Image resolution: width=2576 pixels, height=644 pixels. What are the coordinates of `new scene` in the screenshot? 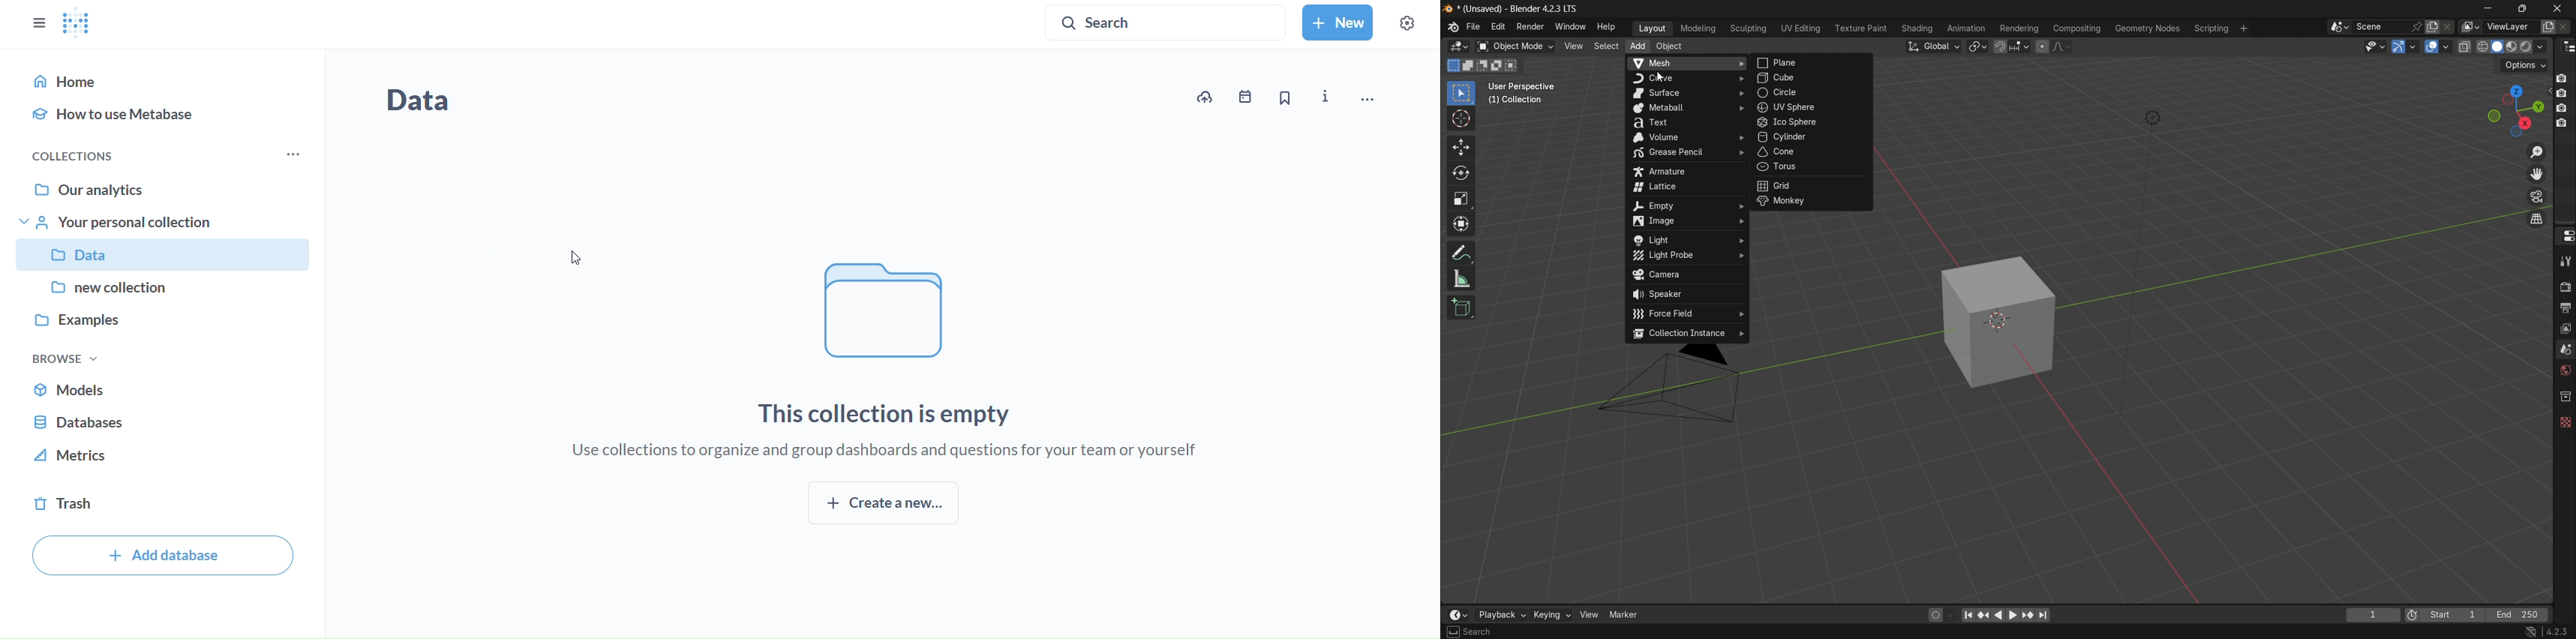 It's located at (2433, 27).